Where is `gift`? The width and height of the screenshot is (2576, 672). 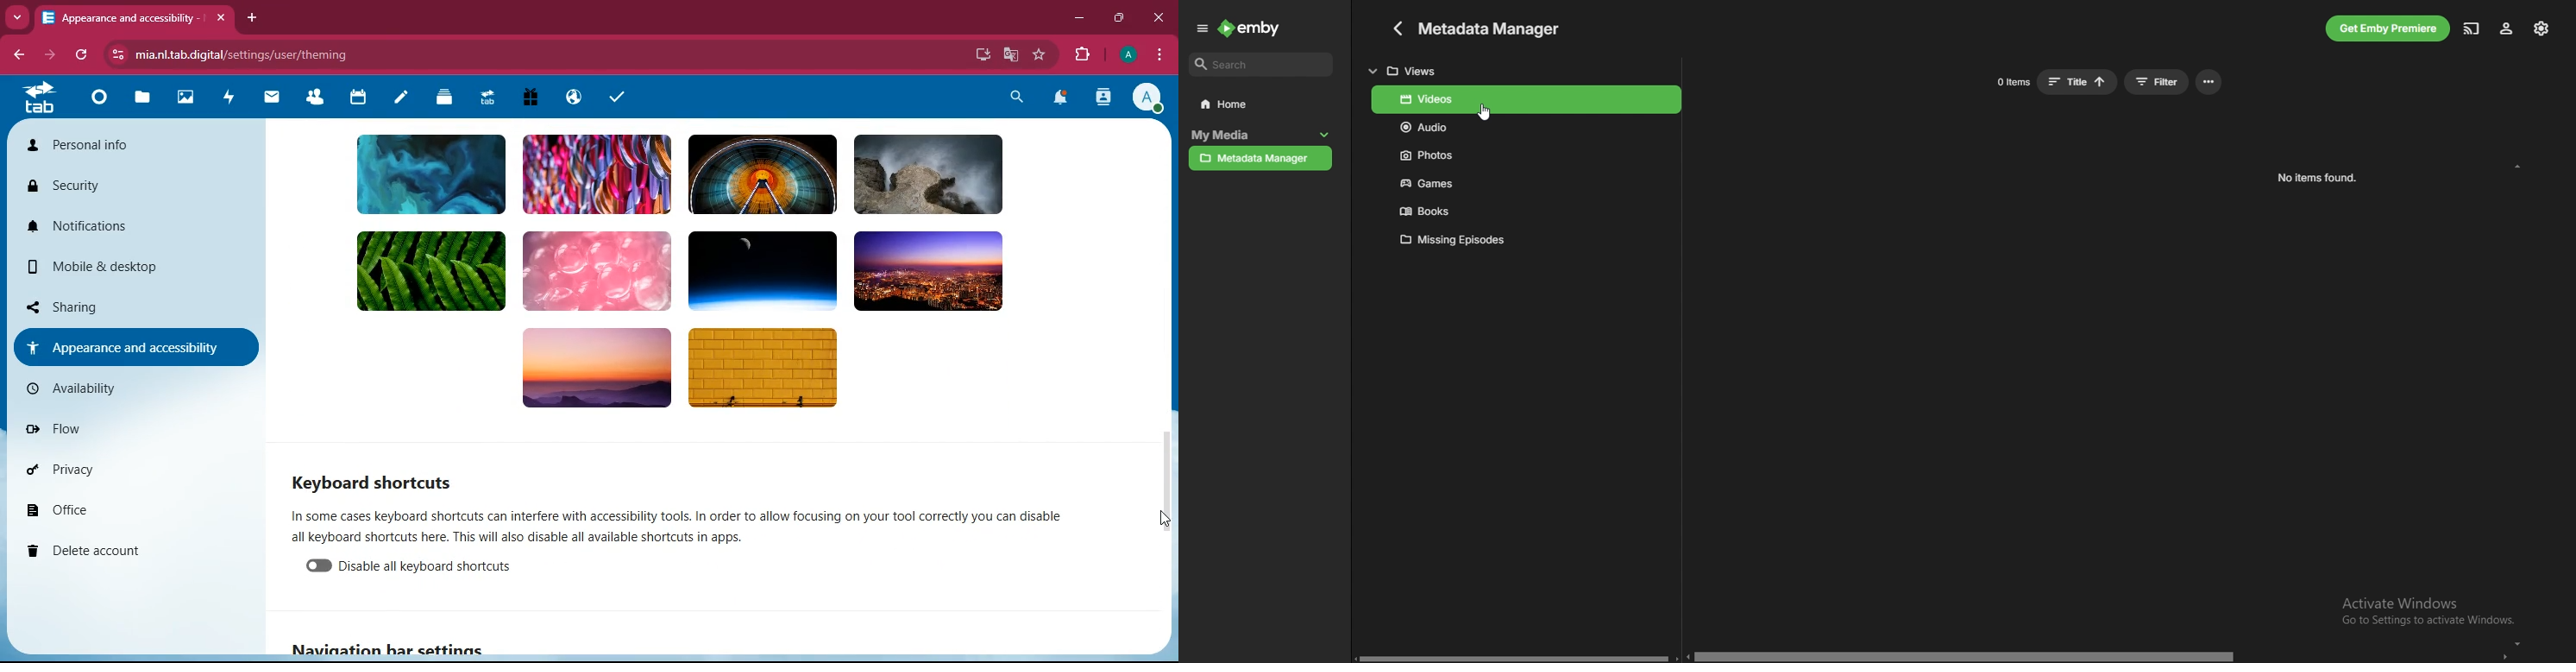 gift is located at coordinates (531, 97).